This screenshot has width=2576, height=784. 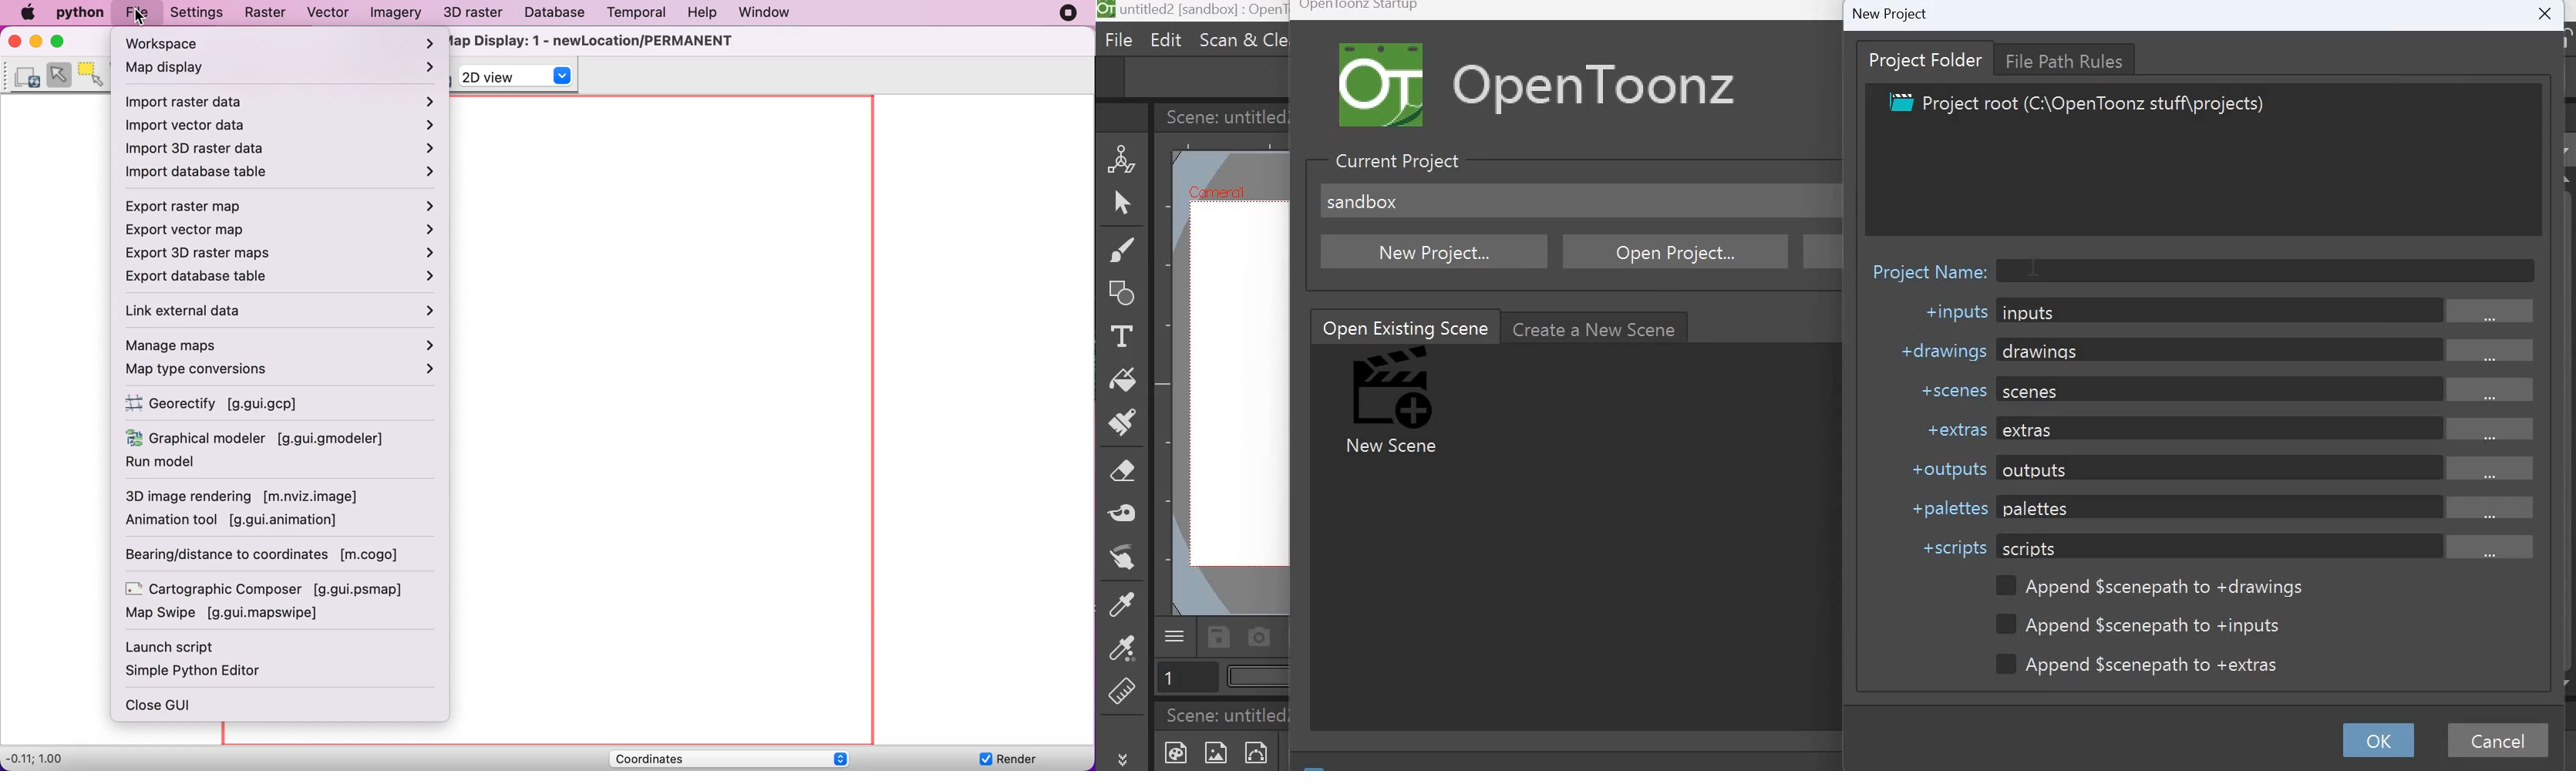 I want to click on Selection Tool, so click(x=1122, y=204).